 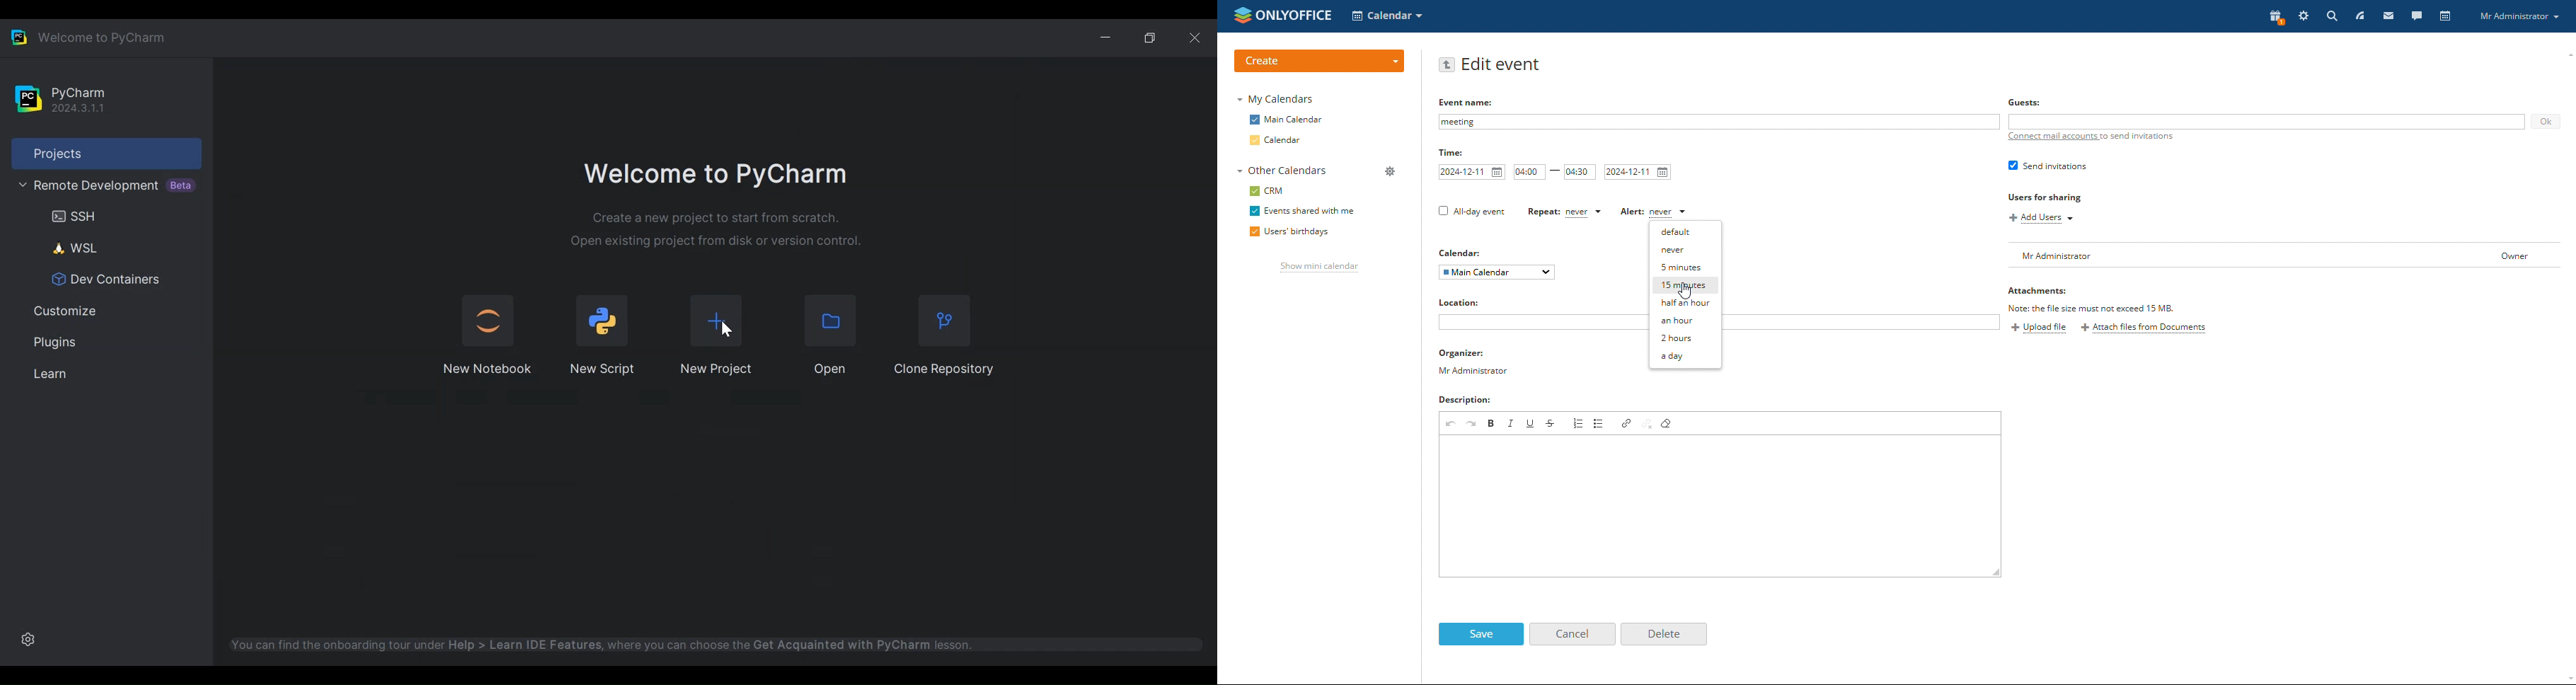 What do you see at coordinates (1466, 302) in the screenshot?
I see `location` at bounding box center [1466, 302].